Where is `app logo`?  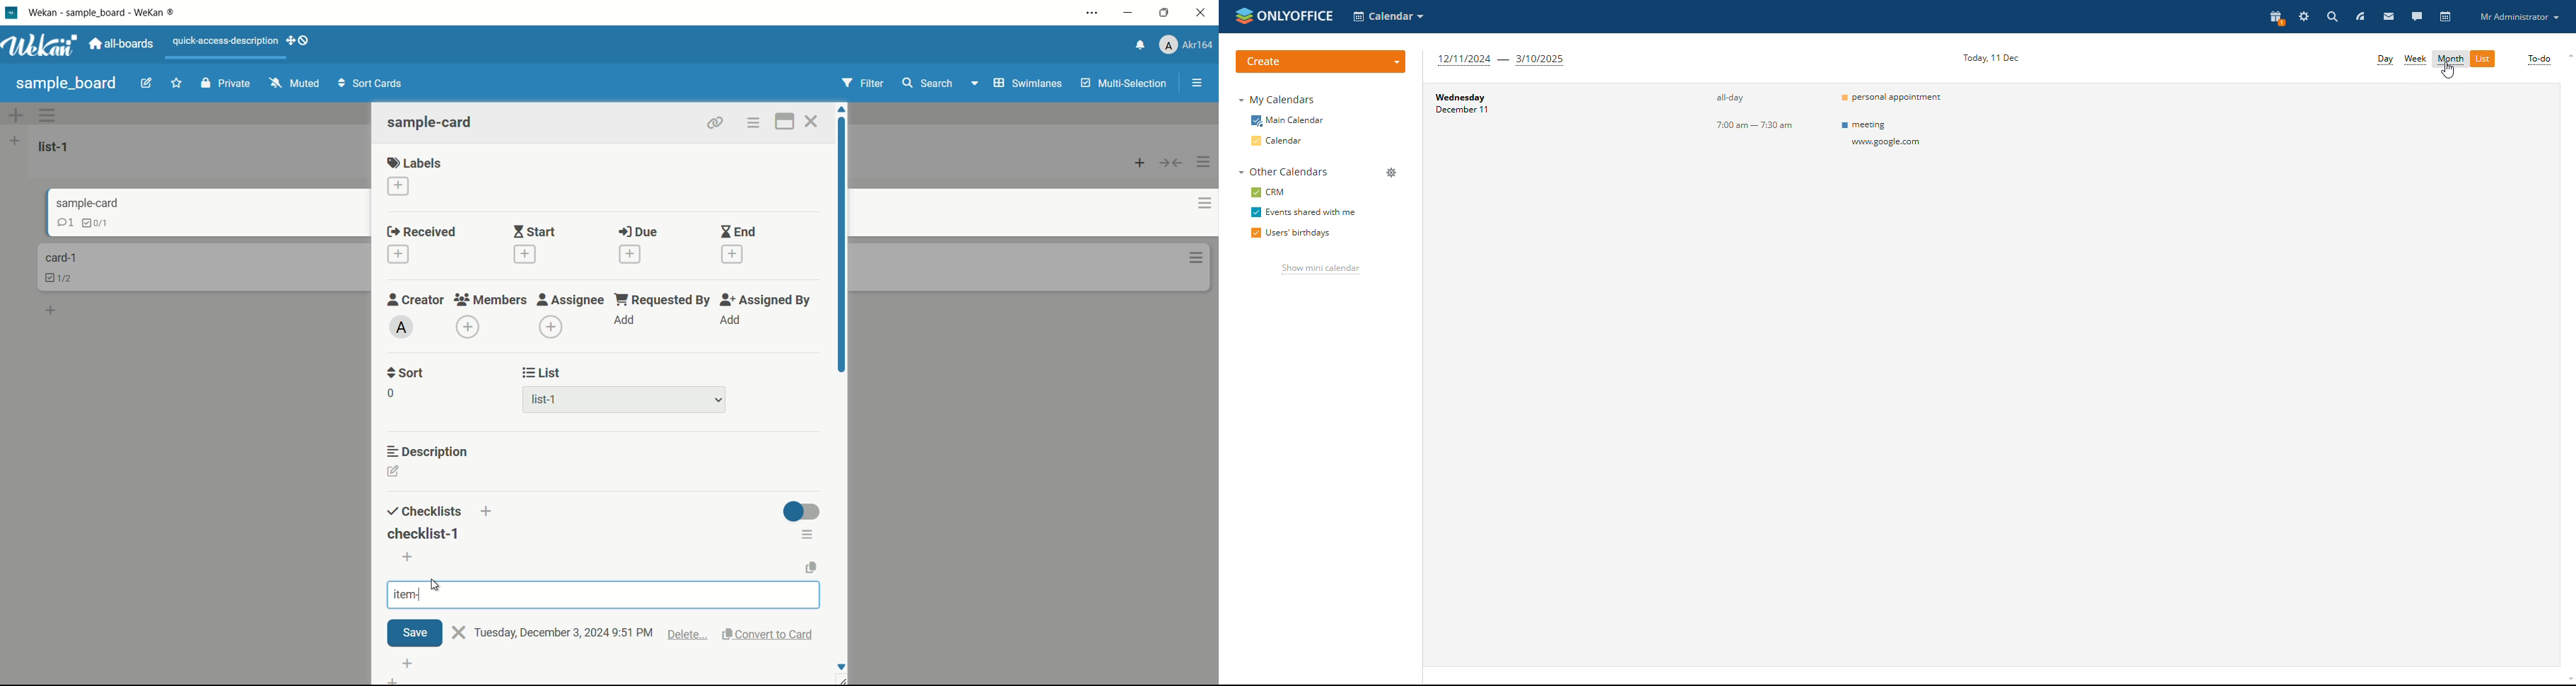
app logo is located at coordinates (41, 44).